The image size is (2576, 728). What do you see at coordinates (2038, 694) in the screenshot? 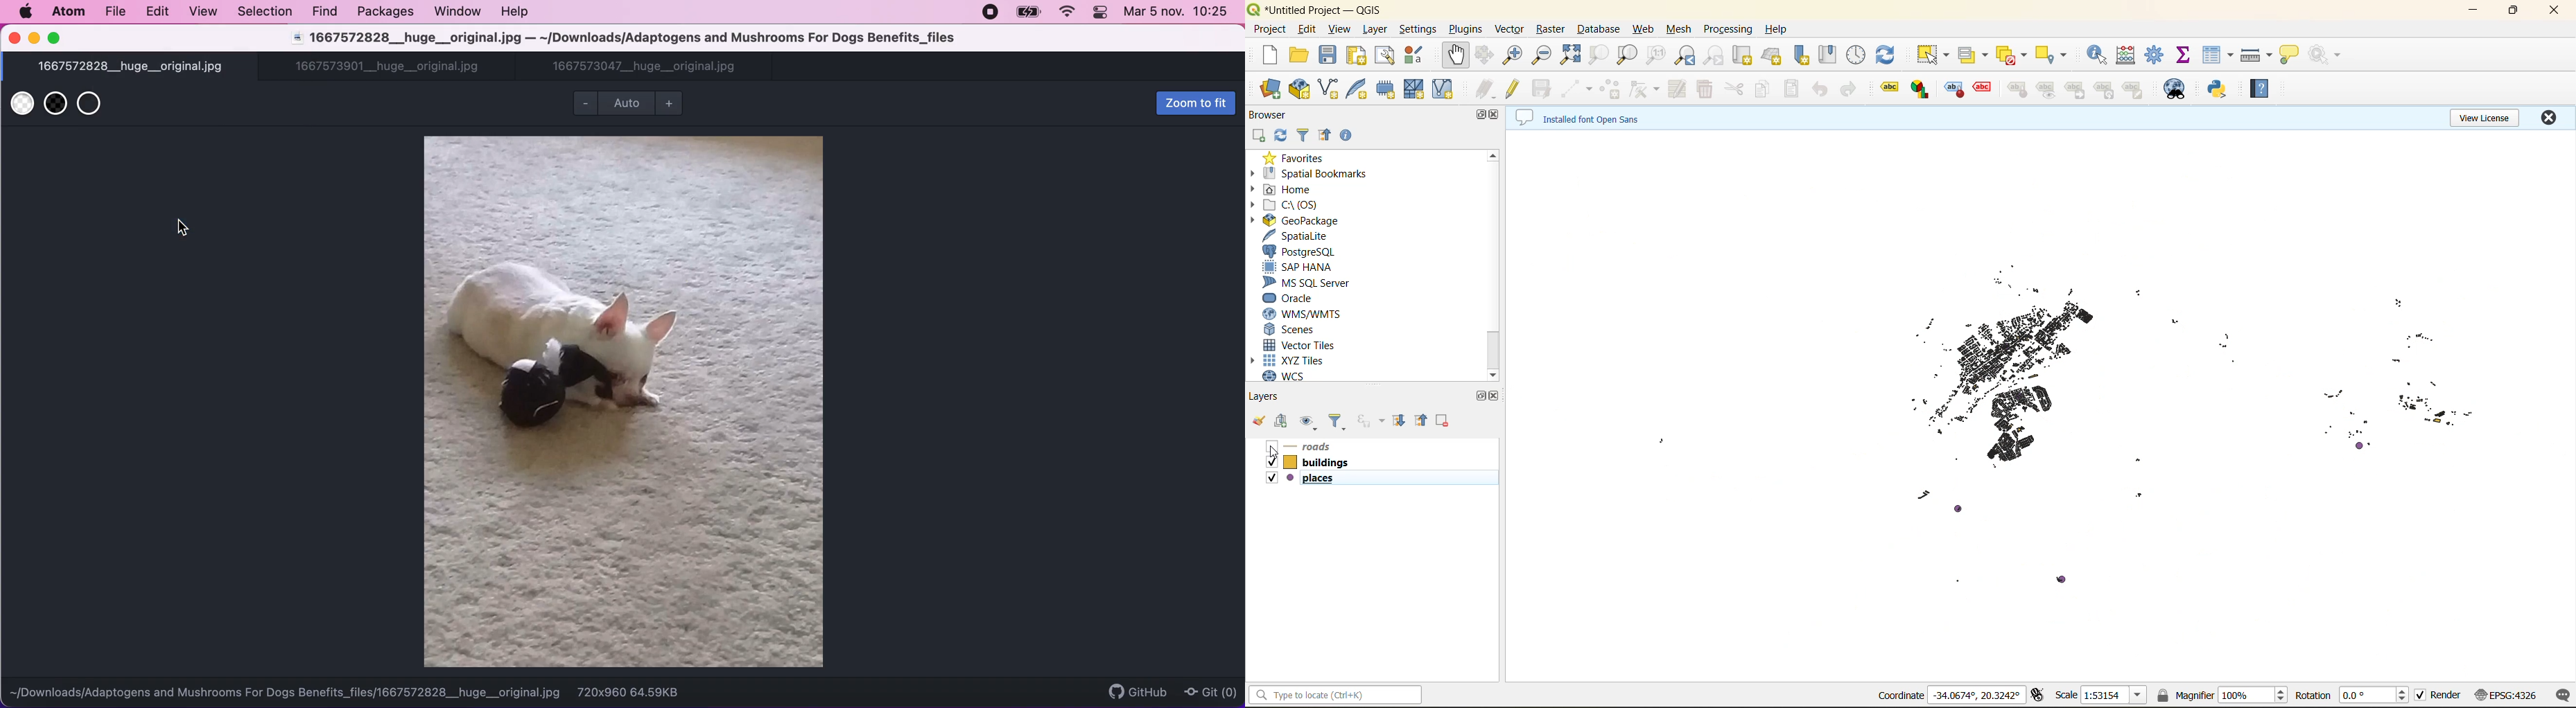
I see `toggle extents` at bounding box center [2038, 694].